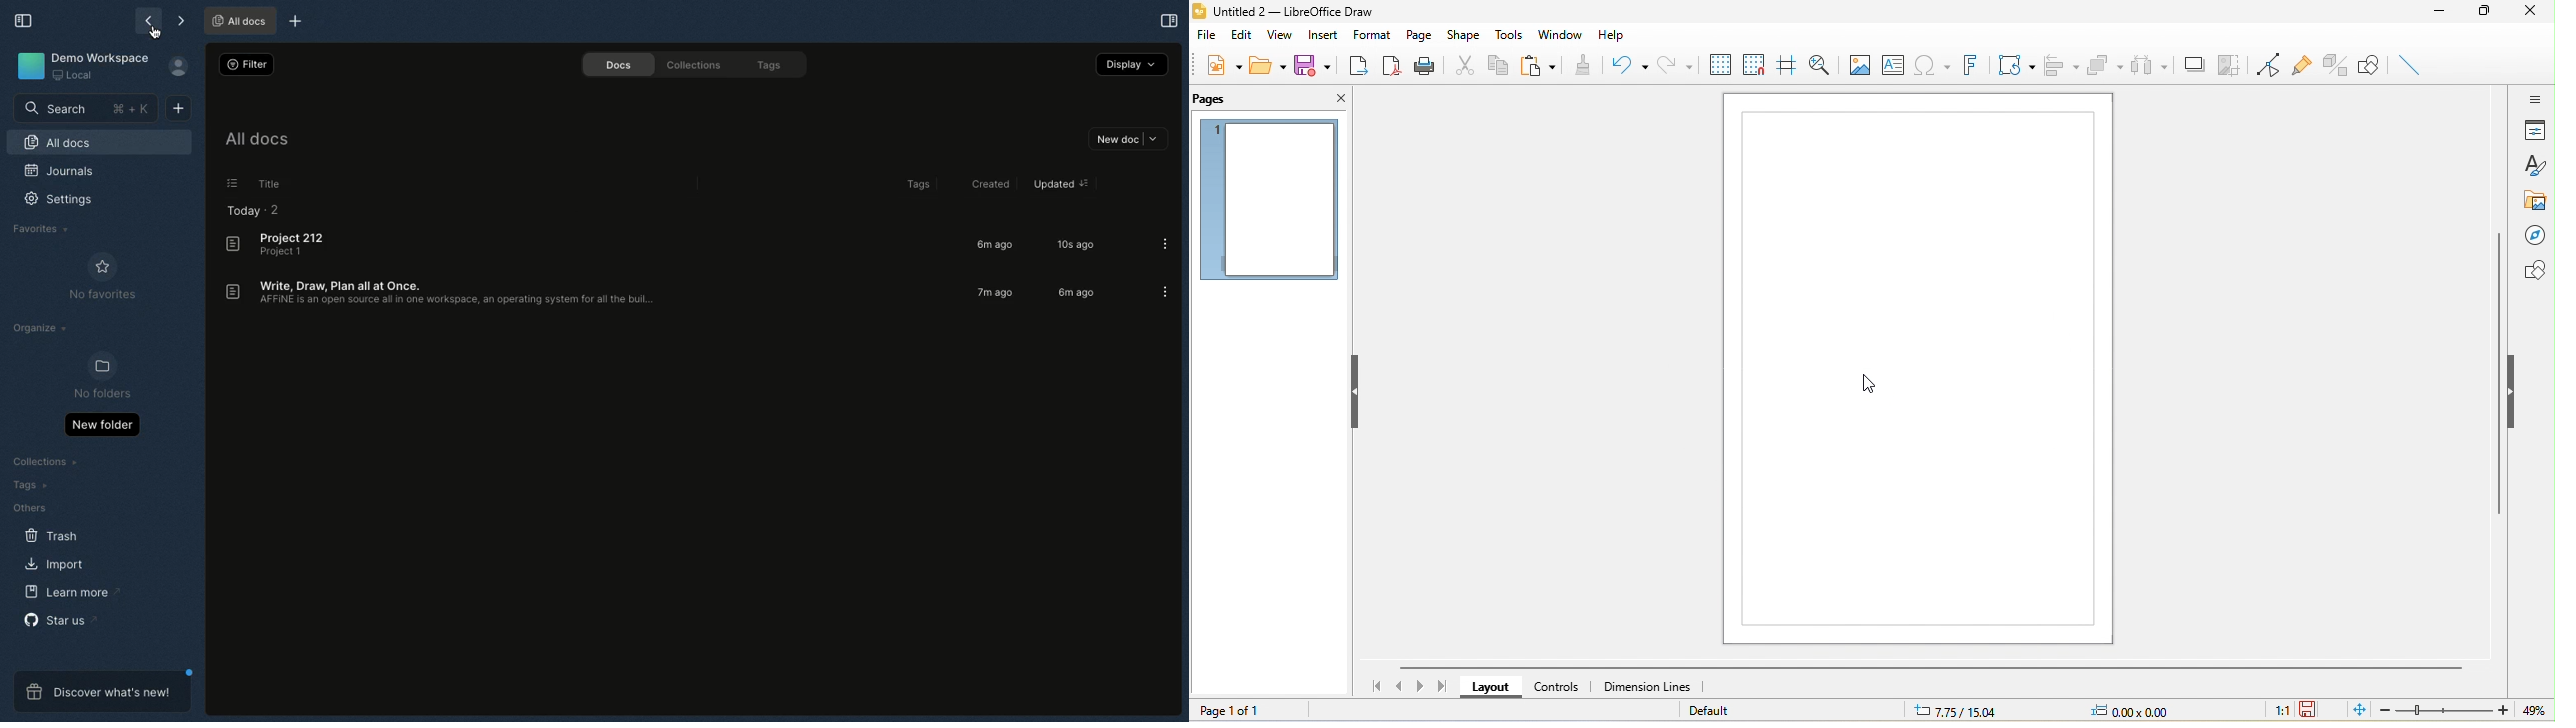  I want to click on export, so click(1354, 65).